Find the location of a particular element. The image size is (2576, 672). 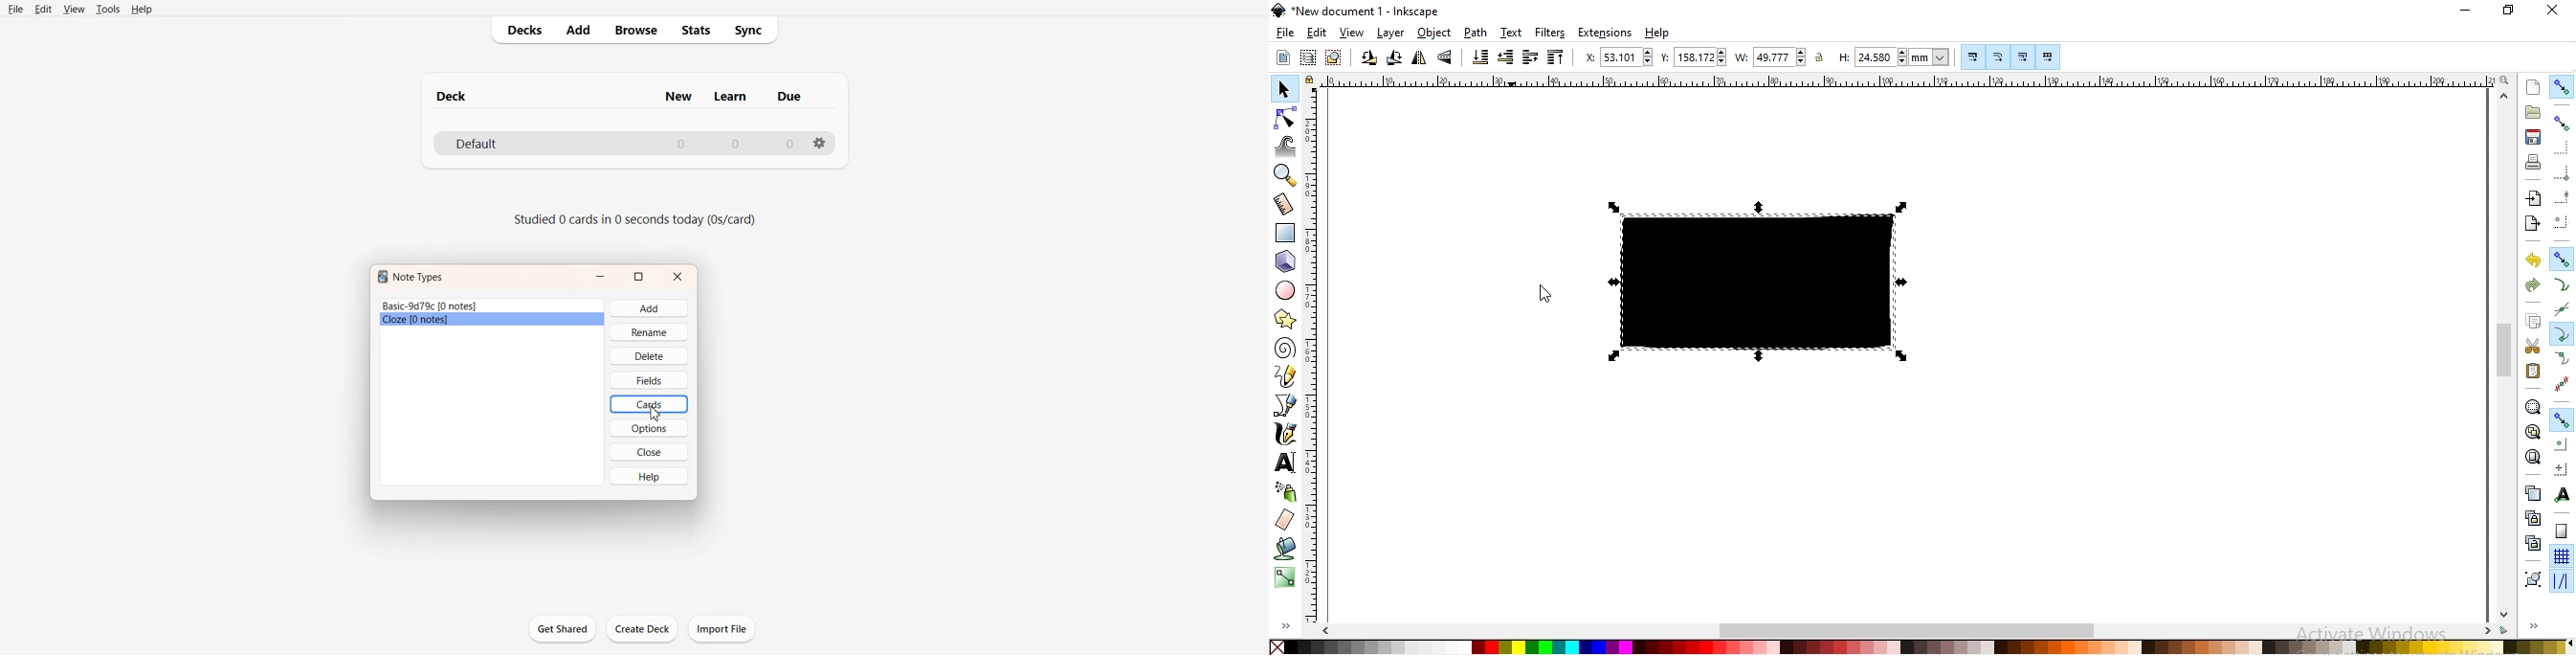

horizontal coordinate of selection is located at coordinates (1616, 56).